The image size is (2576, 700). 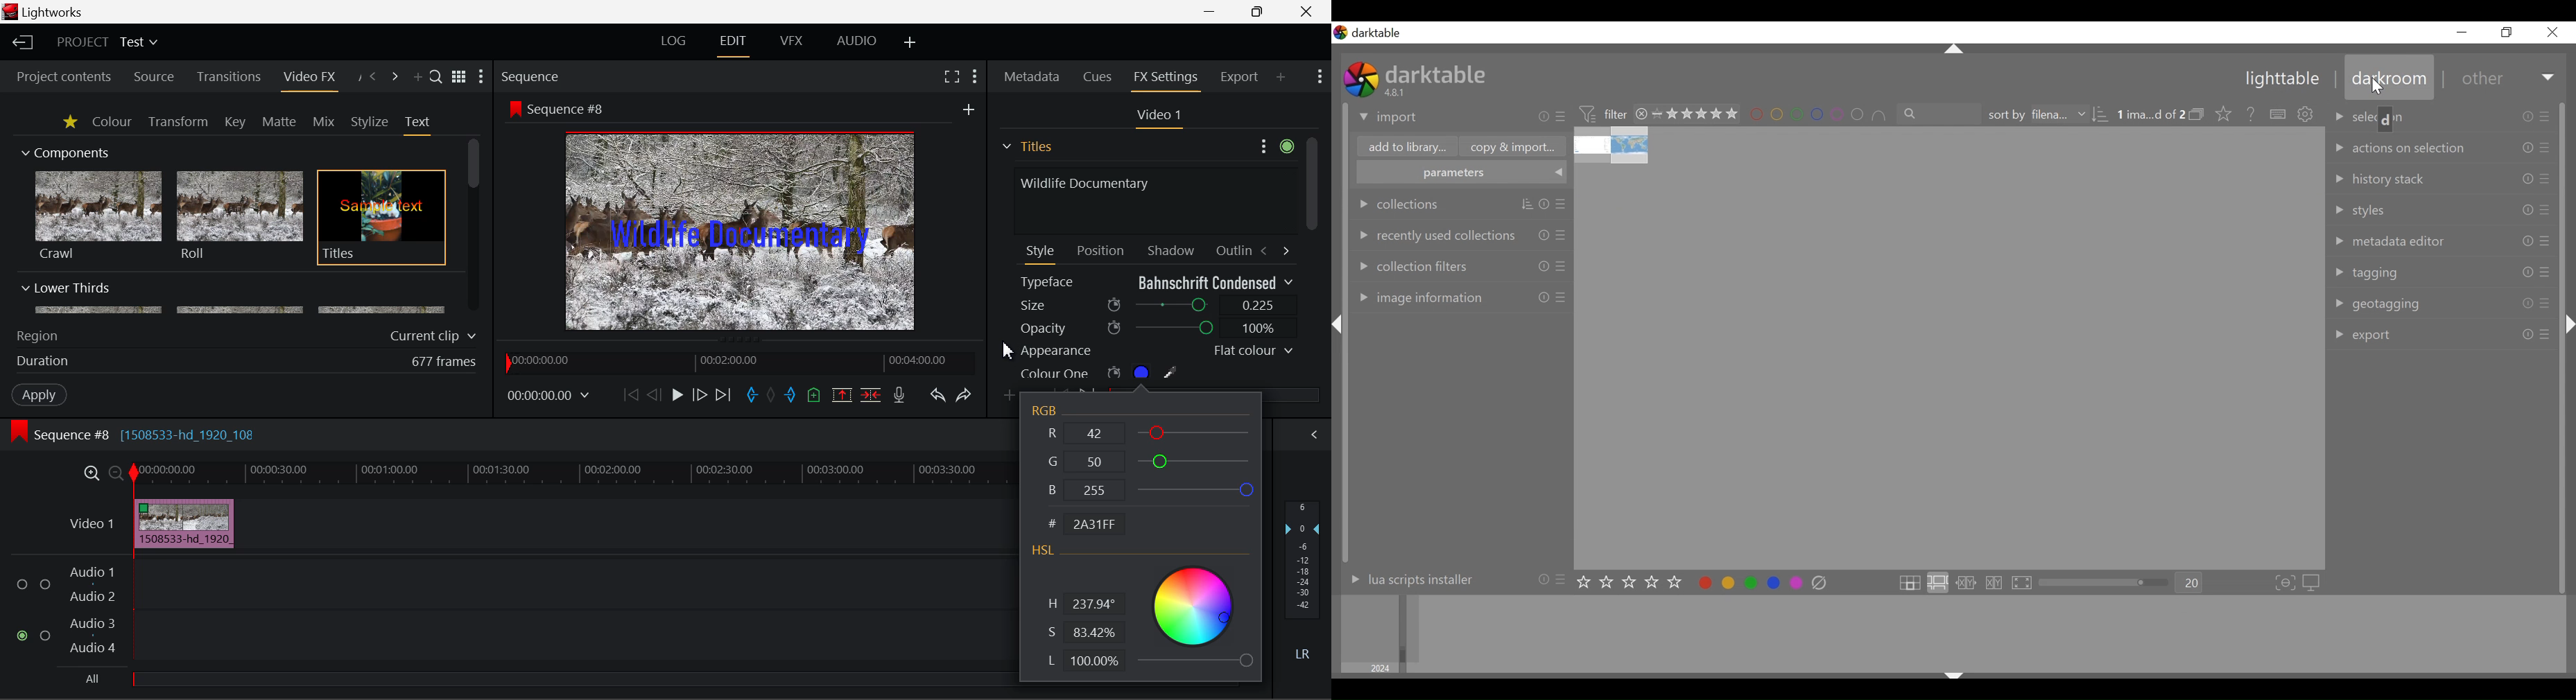 What do you see at coordinates (1083, 663) in the screenshot?
I see `L` at bounding box center [1083, 663].